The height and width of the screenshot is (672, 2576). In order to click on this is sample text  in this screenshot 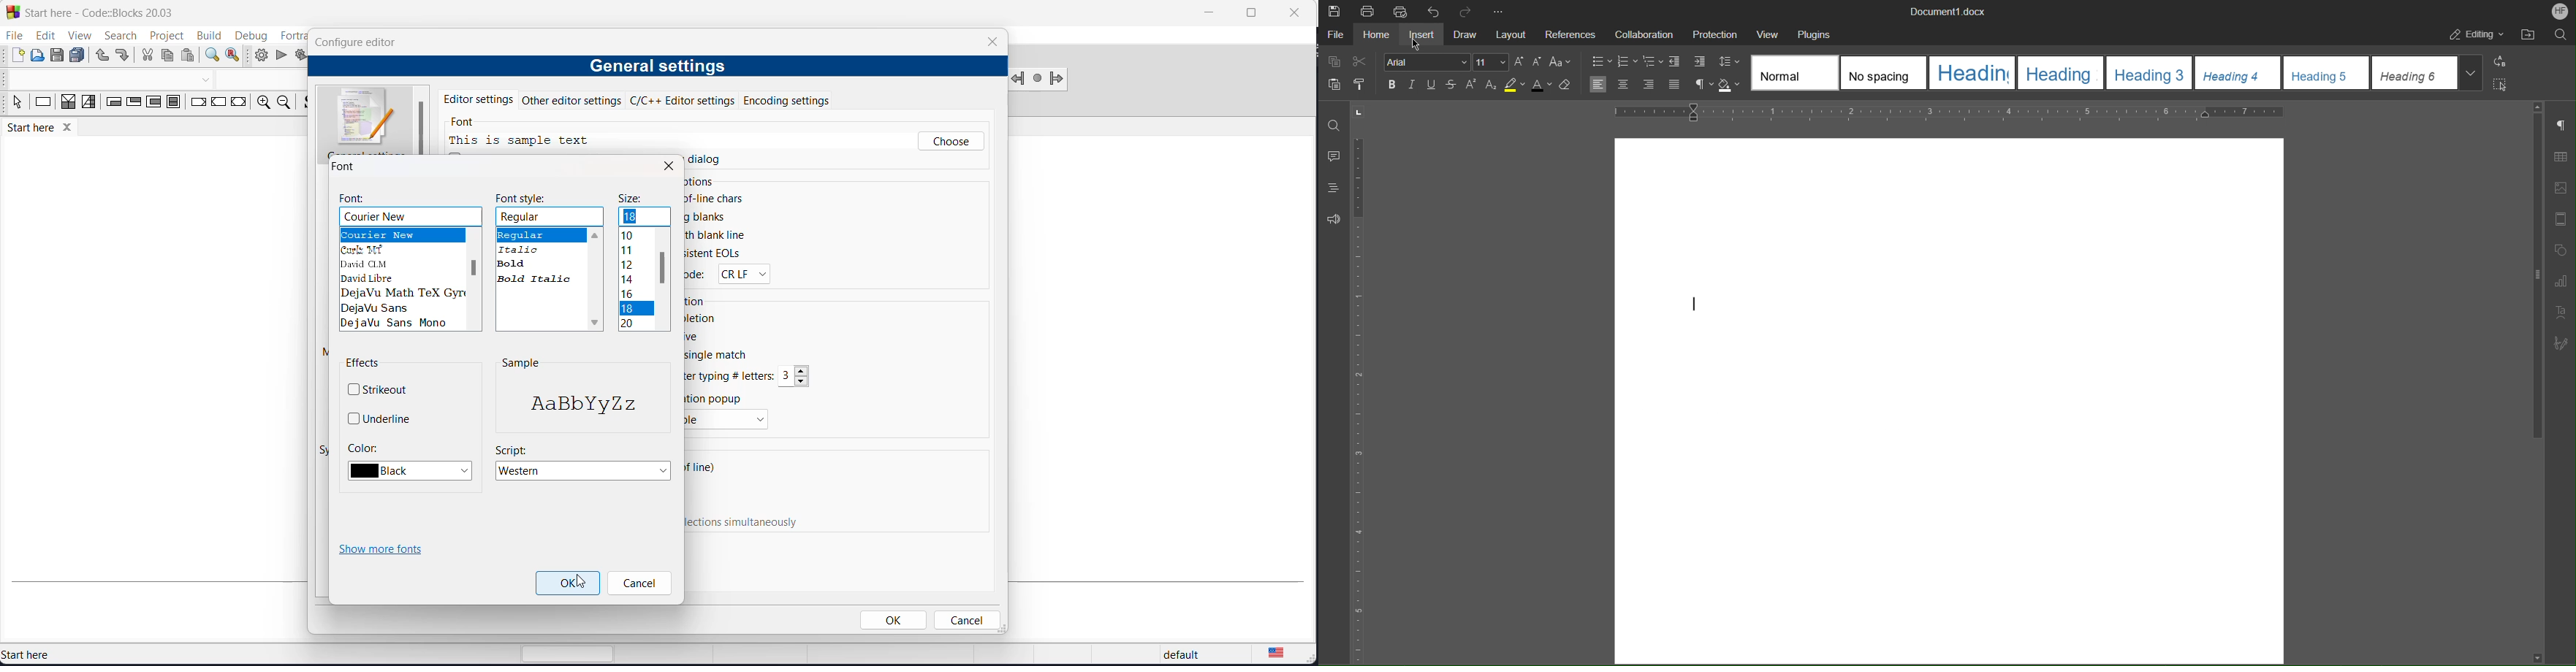, I will do `click(524, 141)`.